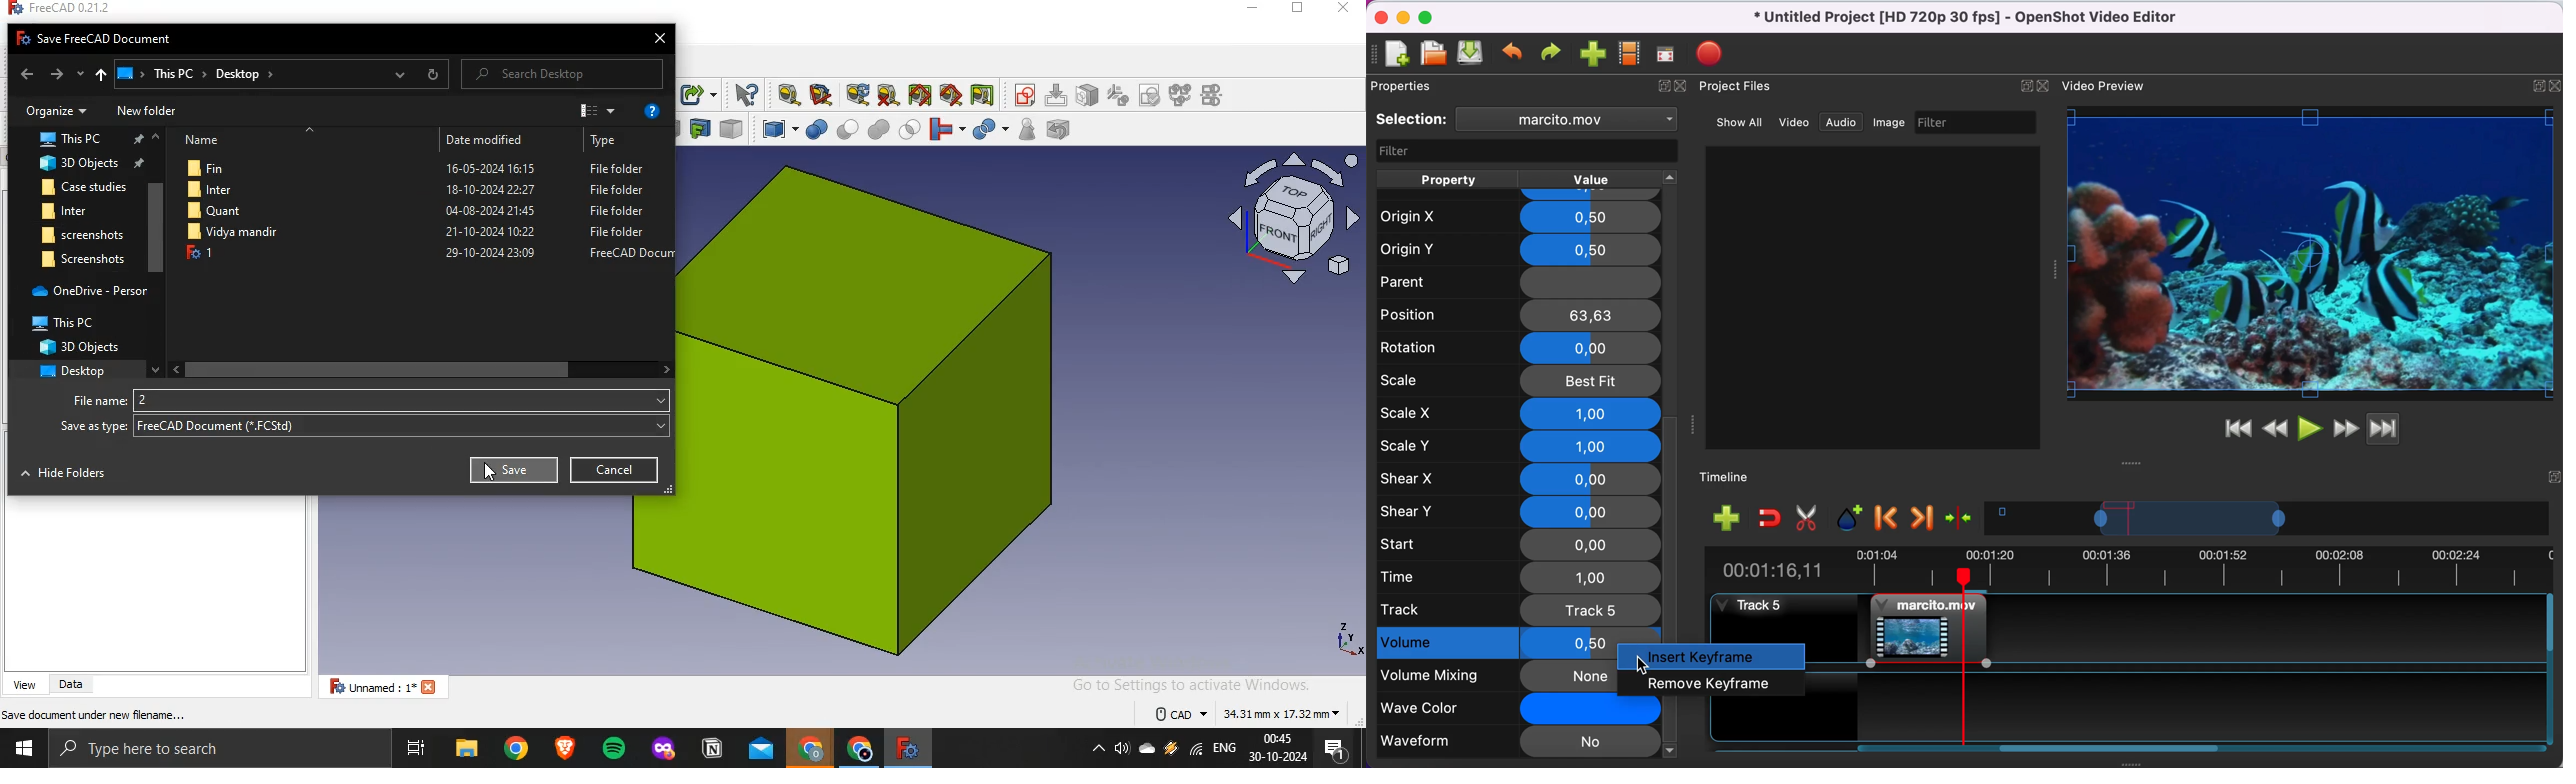 The width and height of the screenshot is (2576, 784). Describe the element at coordinates (616, 750) in the screenshot. I see `spotify` at that location.